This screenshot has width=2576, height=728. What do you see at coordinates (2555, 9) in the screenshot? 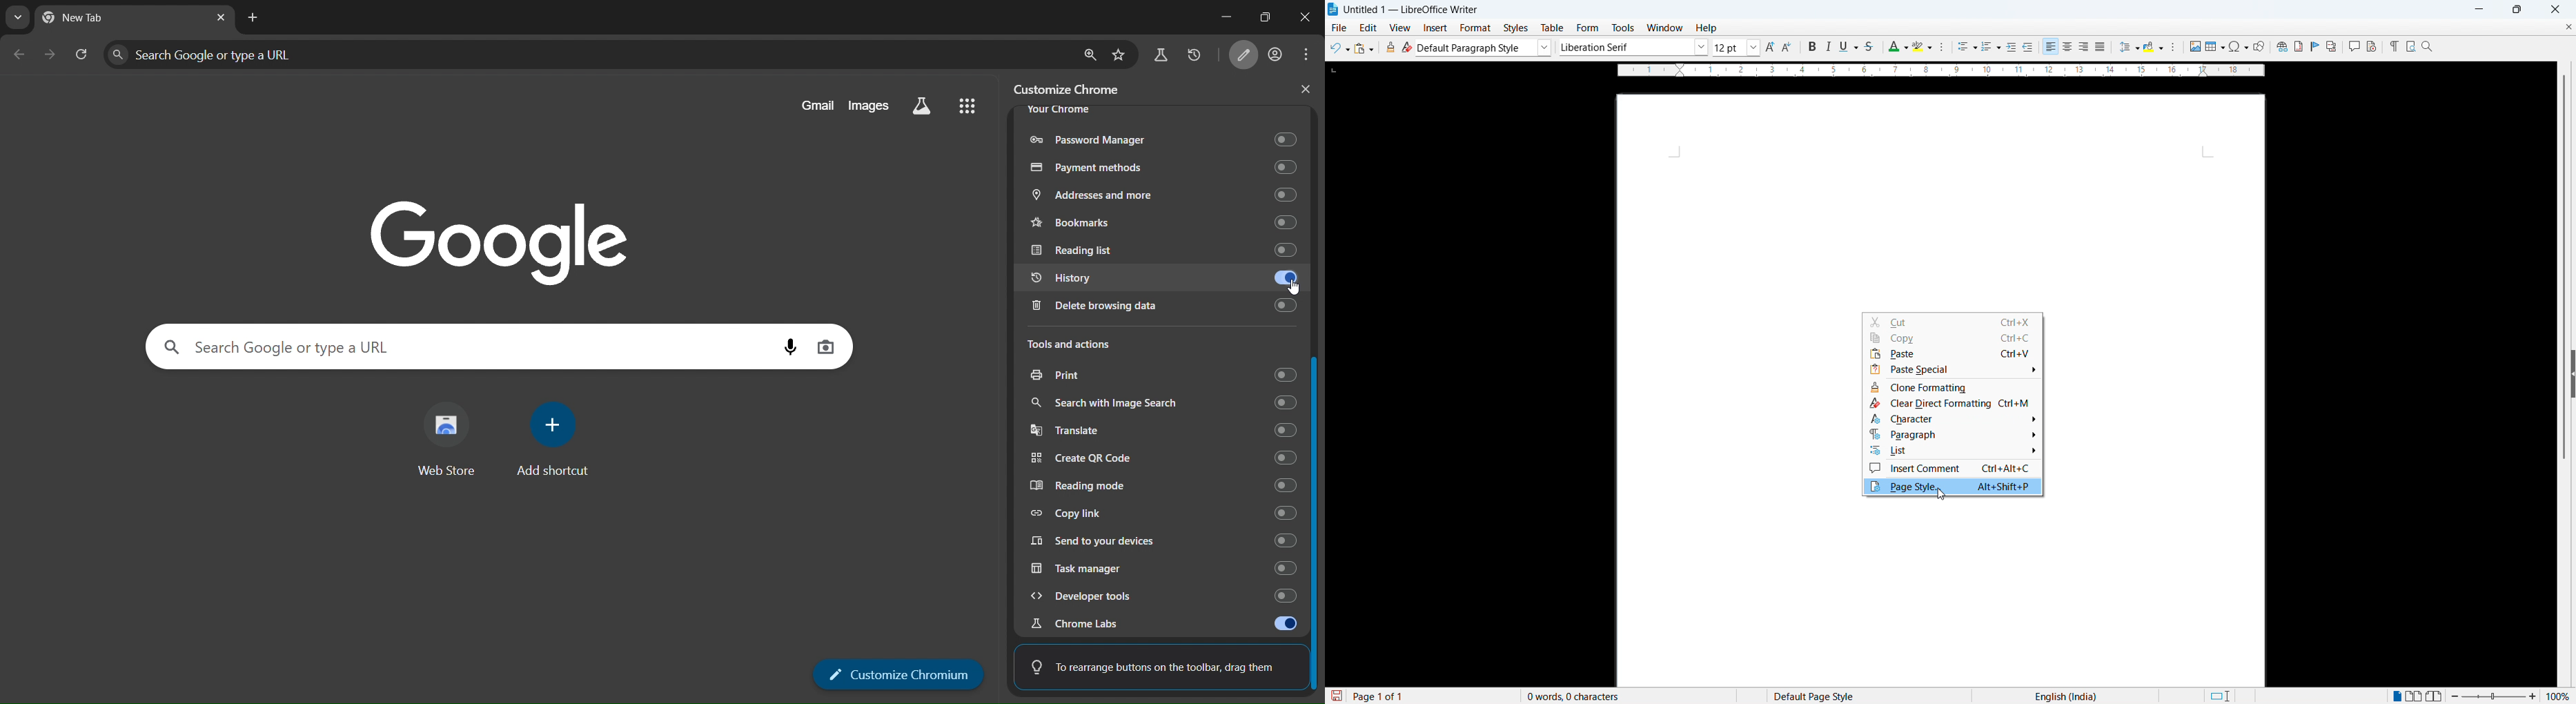
I see `Close ` at bounding box center [2555, 9].